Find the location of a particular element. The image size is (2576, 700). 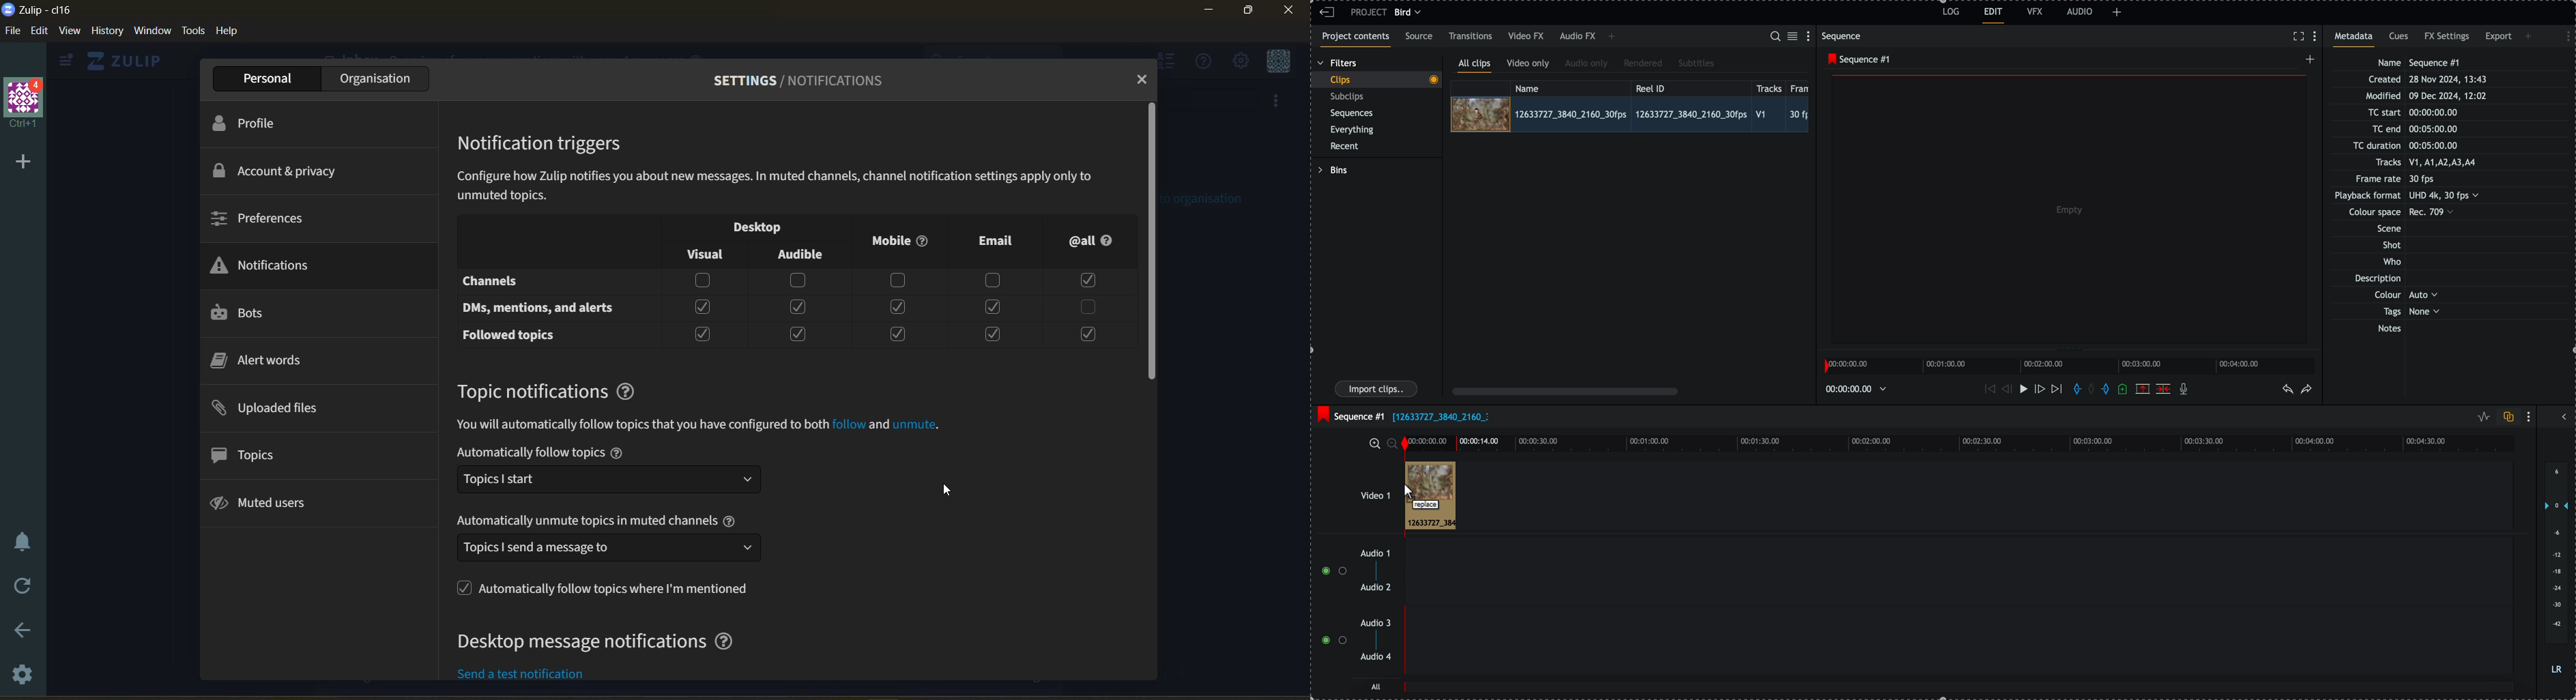

sequence #1 is located at coordinates (1350, 414).